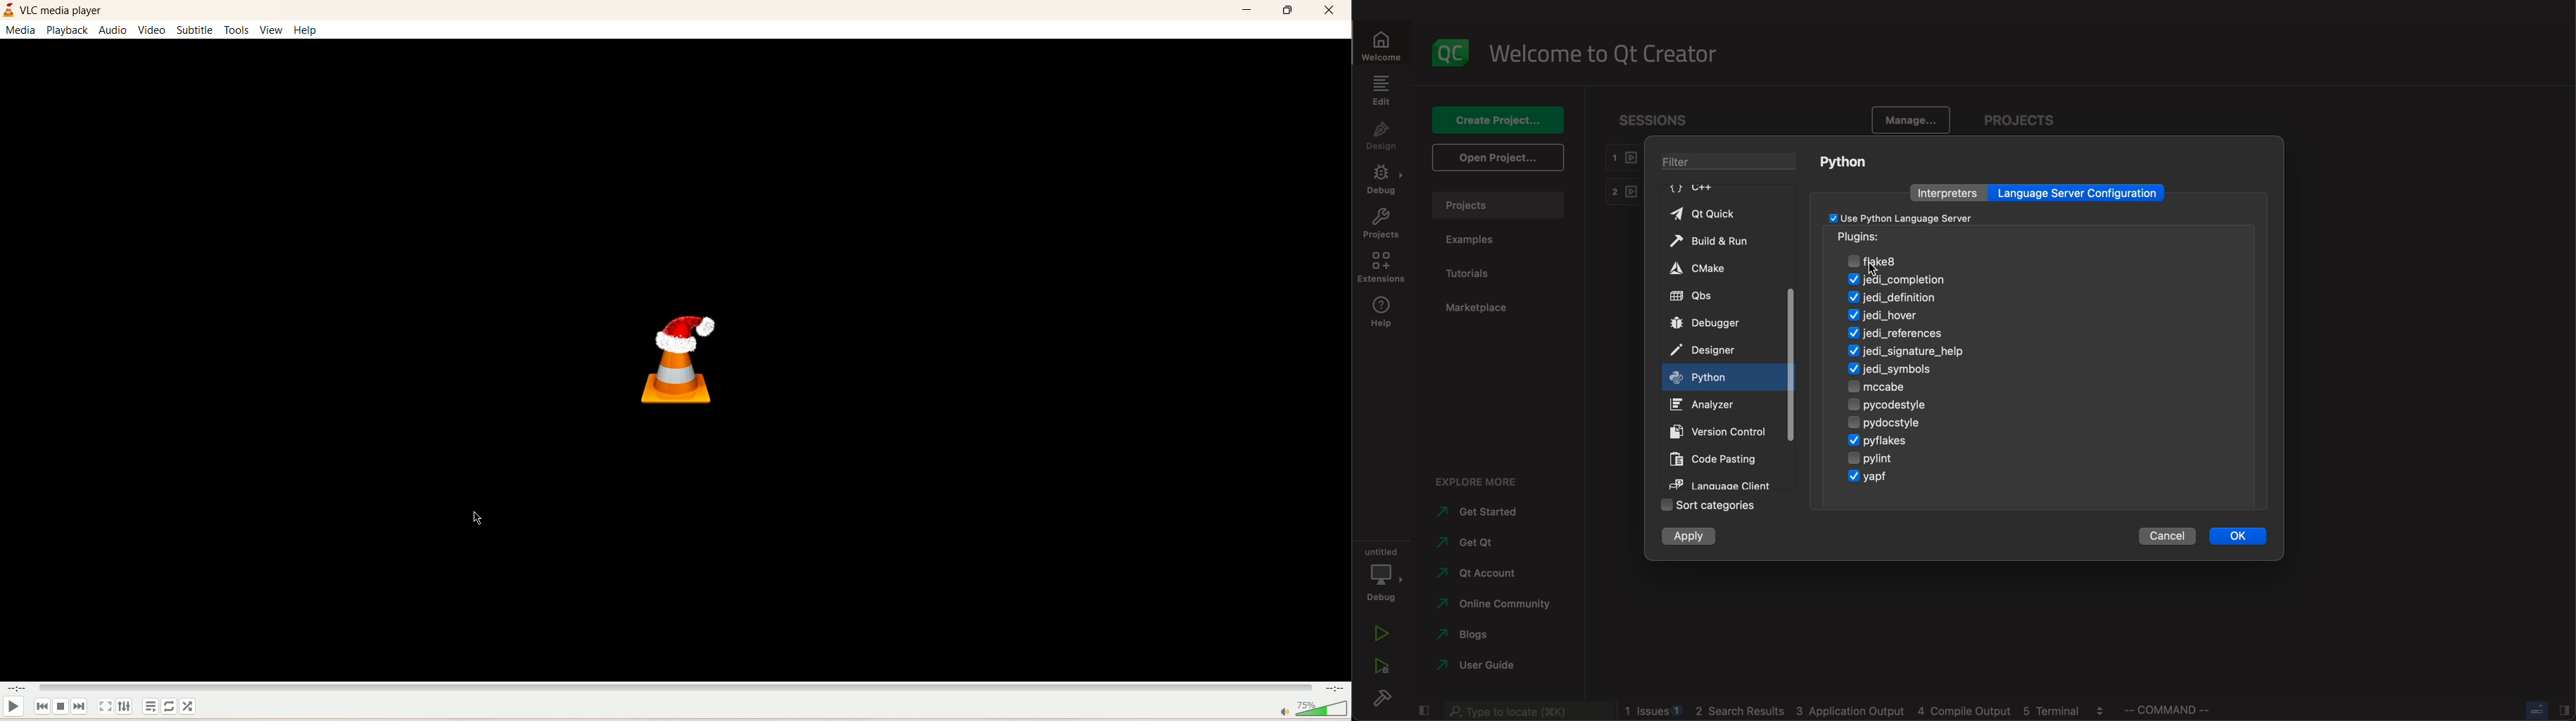 The image size is (2576, 728). What do you see at coordinates (189, 706) in the screenshot?
I see `shuffle` at bounding box center [189, 706].